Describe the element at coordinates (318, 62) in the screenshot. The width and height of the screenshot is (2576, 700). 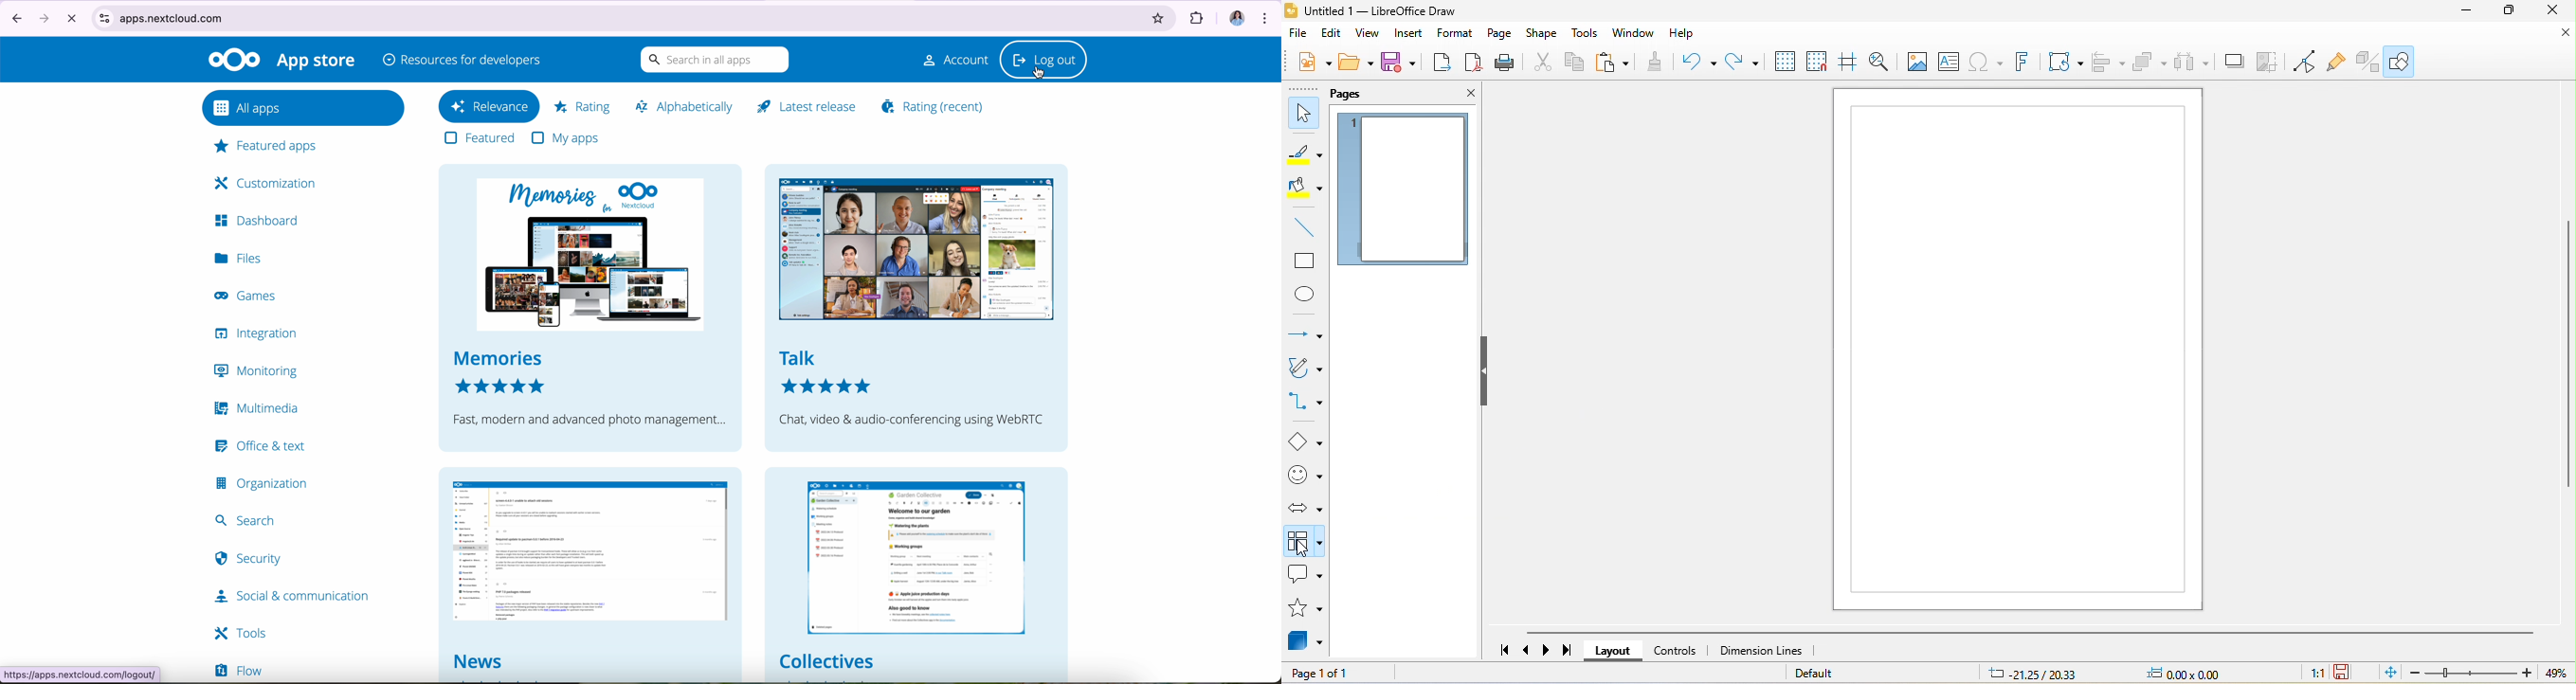
I see `appstore` at that location.